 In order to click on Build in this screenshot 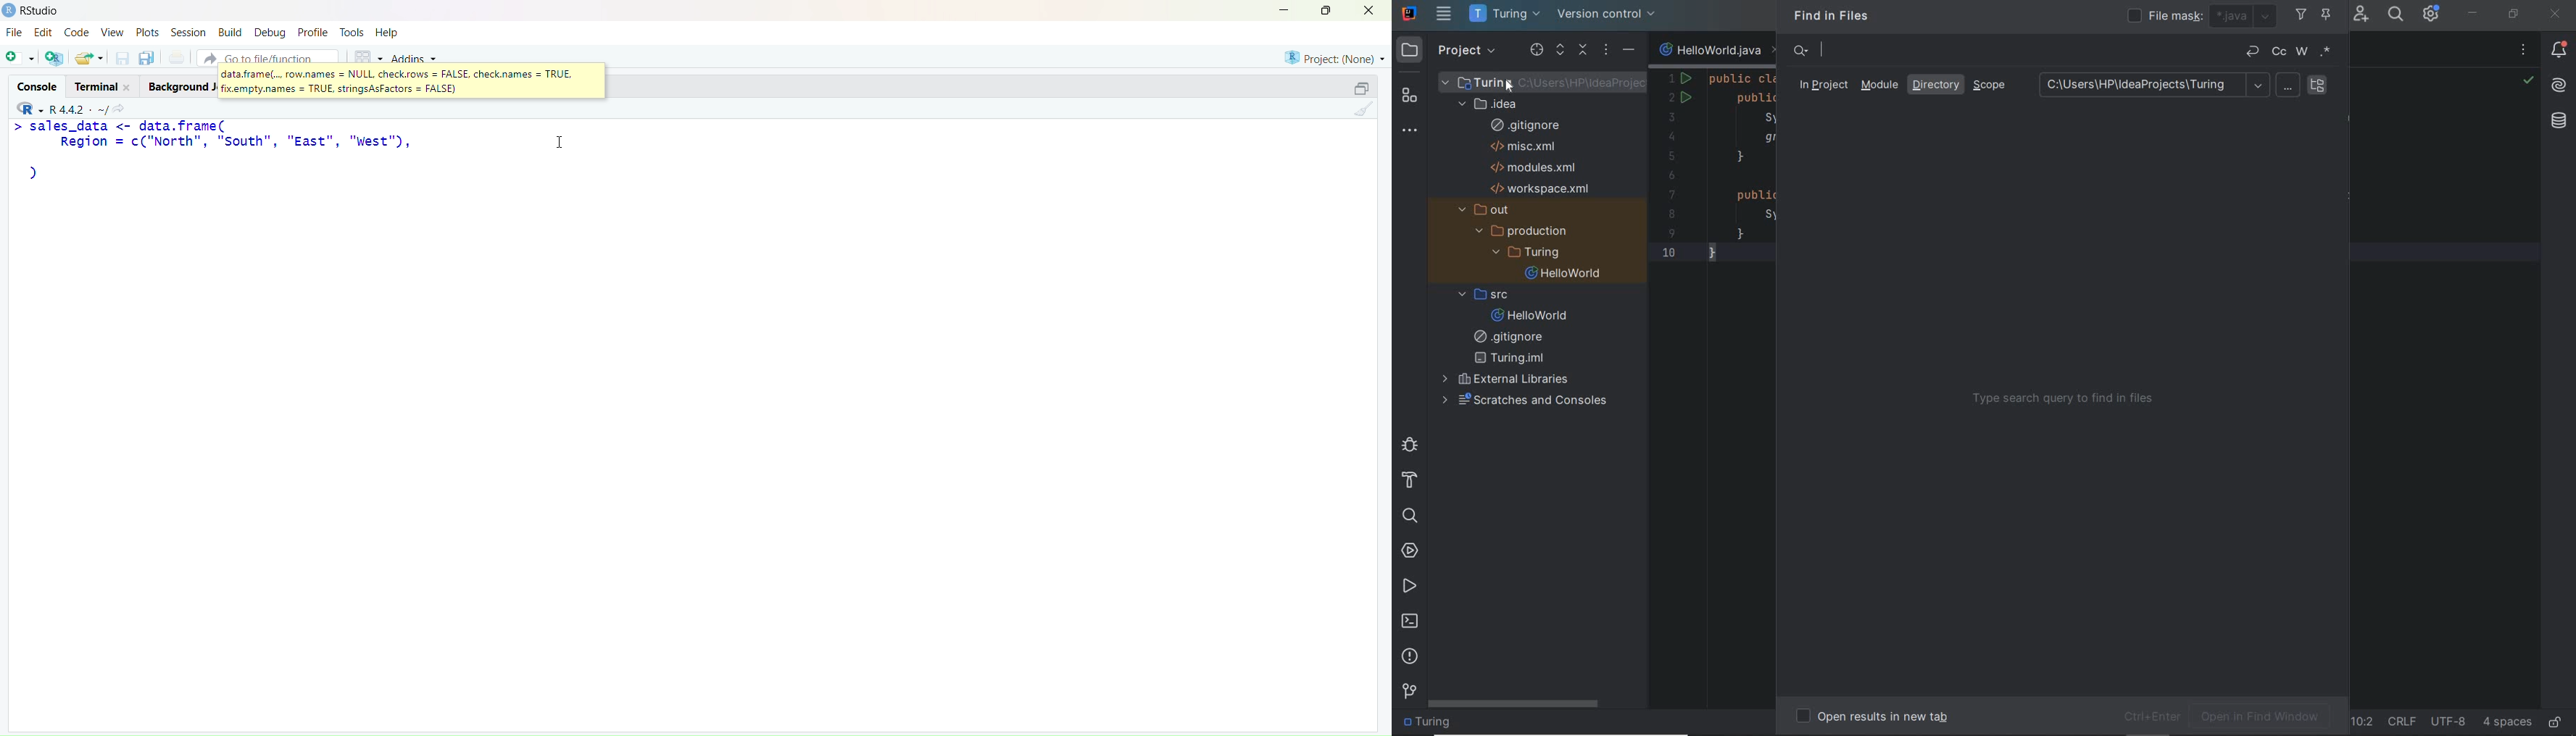, I will do `click(229, 32)`.